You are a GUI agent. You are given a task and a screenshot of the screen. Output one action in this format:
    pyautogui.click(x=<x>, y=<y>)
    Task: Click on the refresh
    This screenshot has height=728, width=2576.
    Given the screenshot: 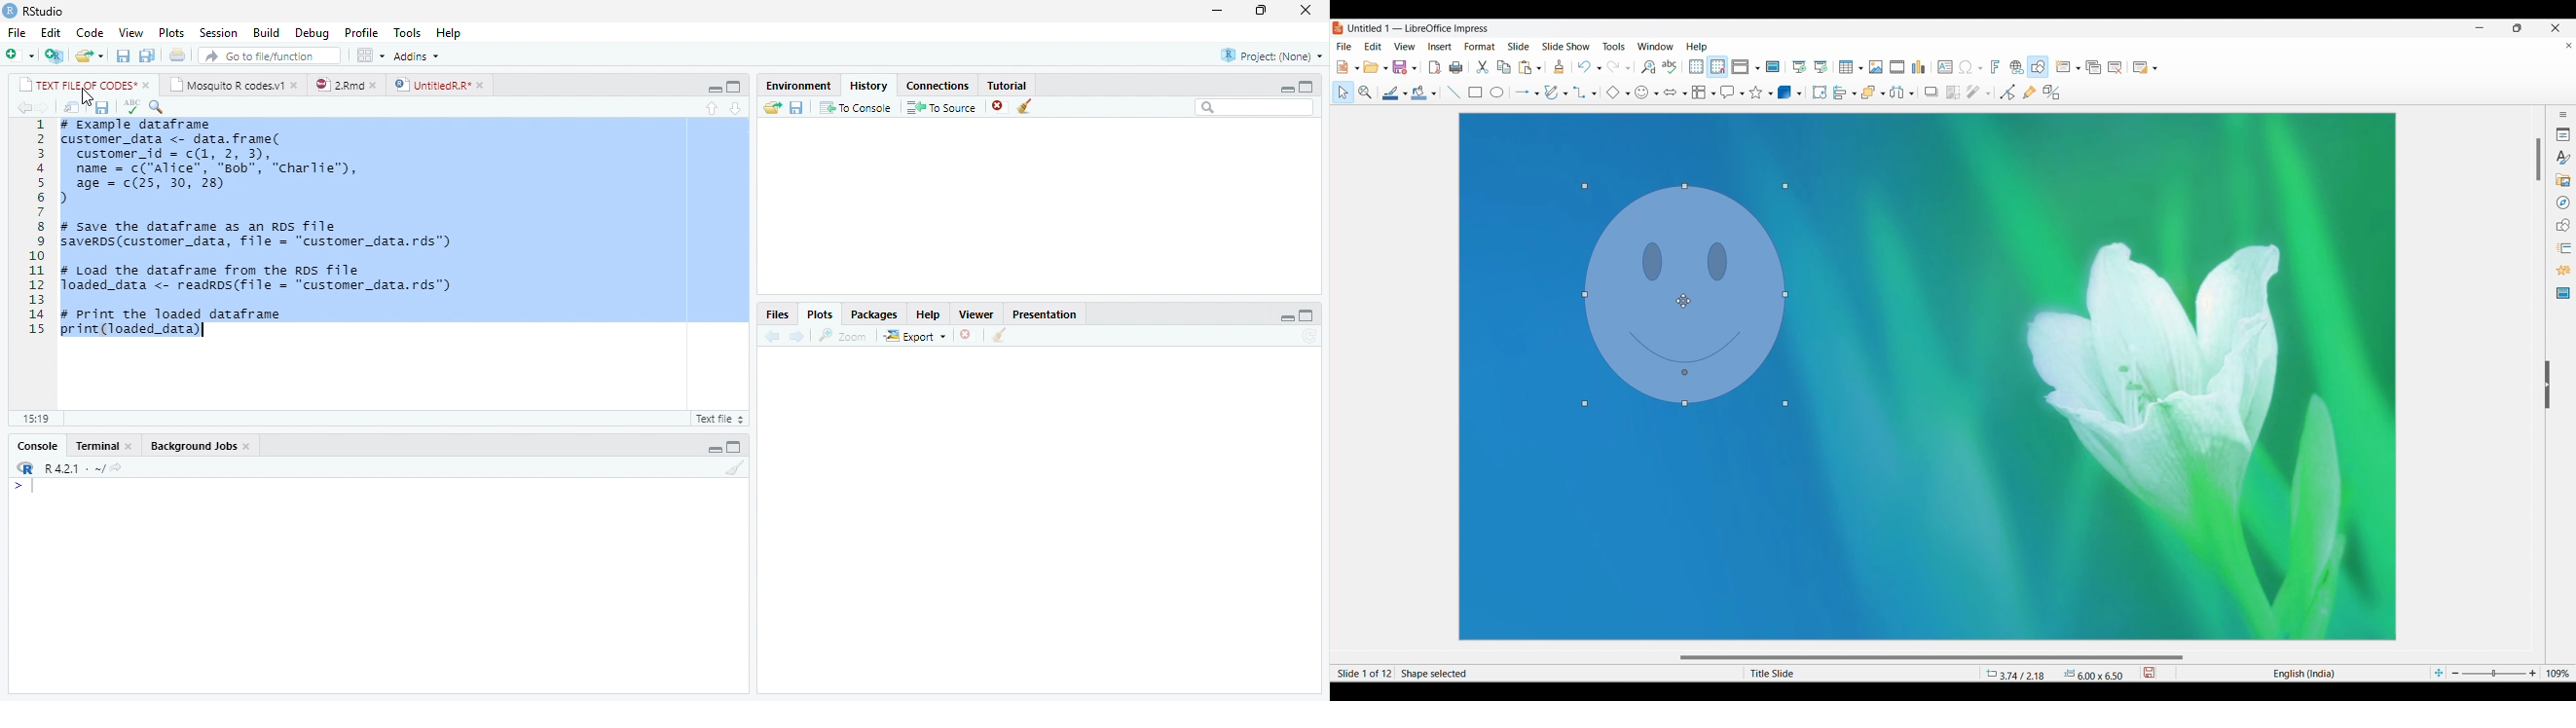 What is the action you would take?
    pyautogui.click(x=1309, y=336)
    